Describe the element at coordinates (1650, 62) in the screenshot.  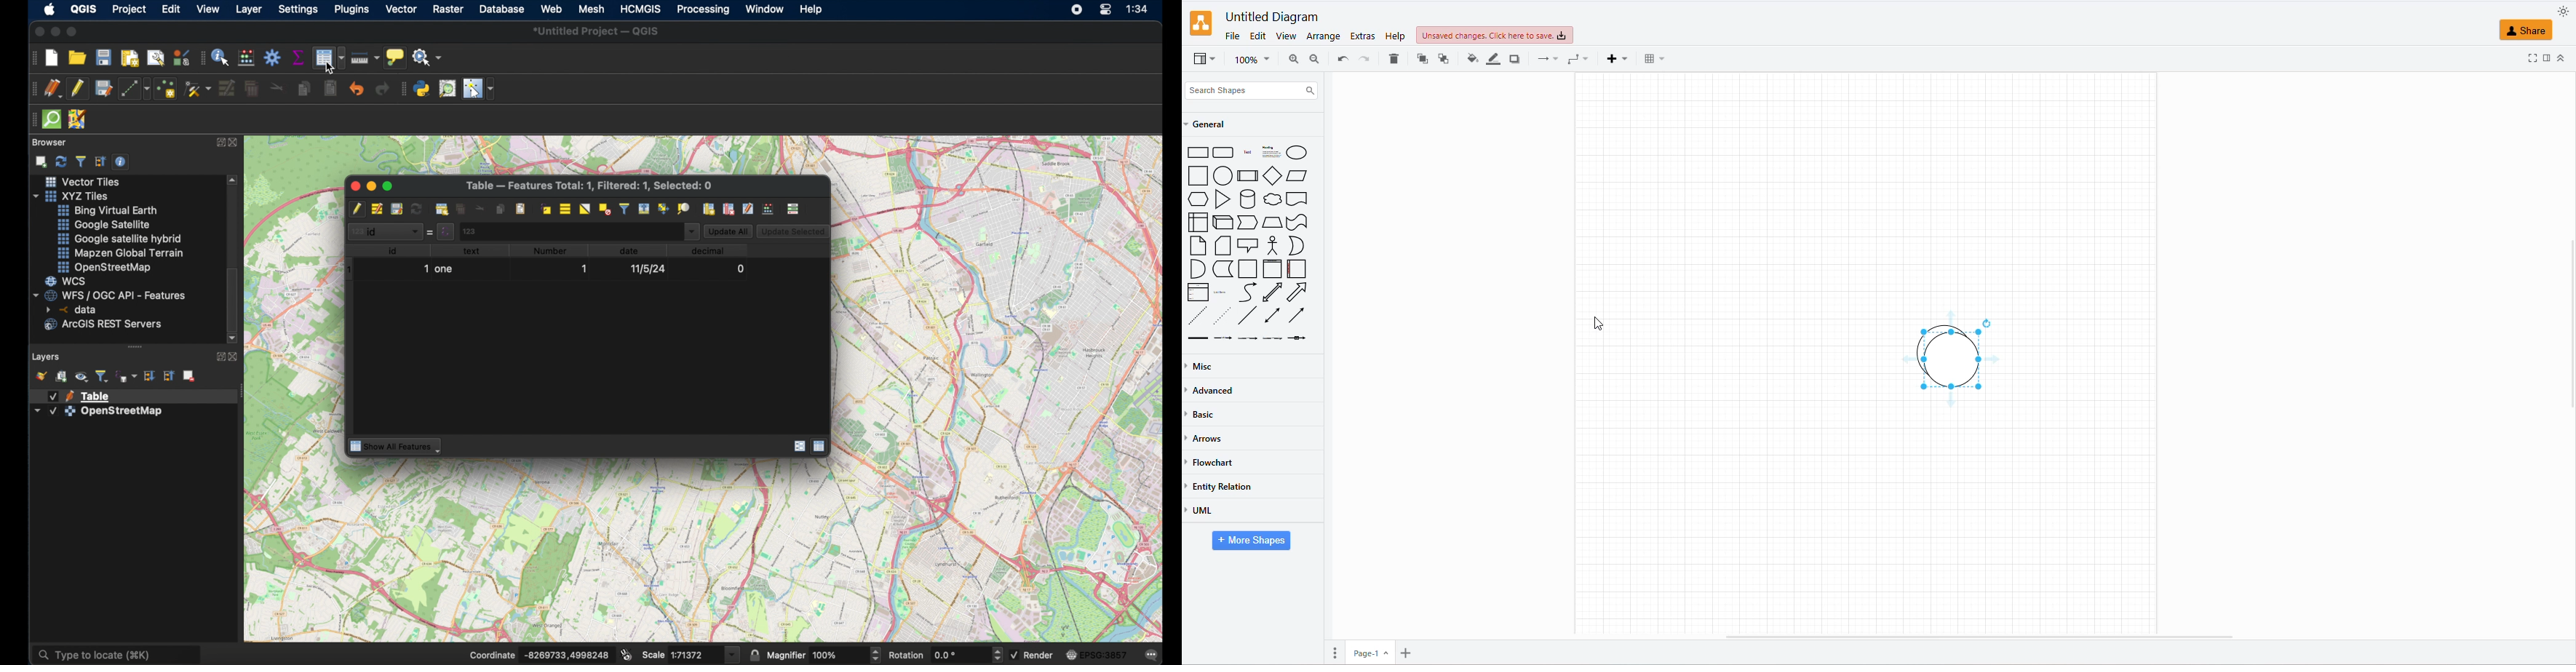
I see `TABLE` at that location.